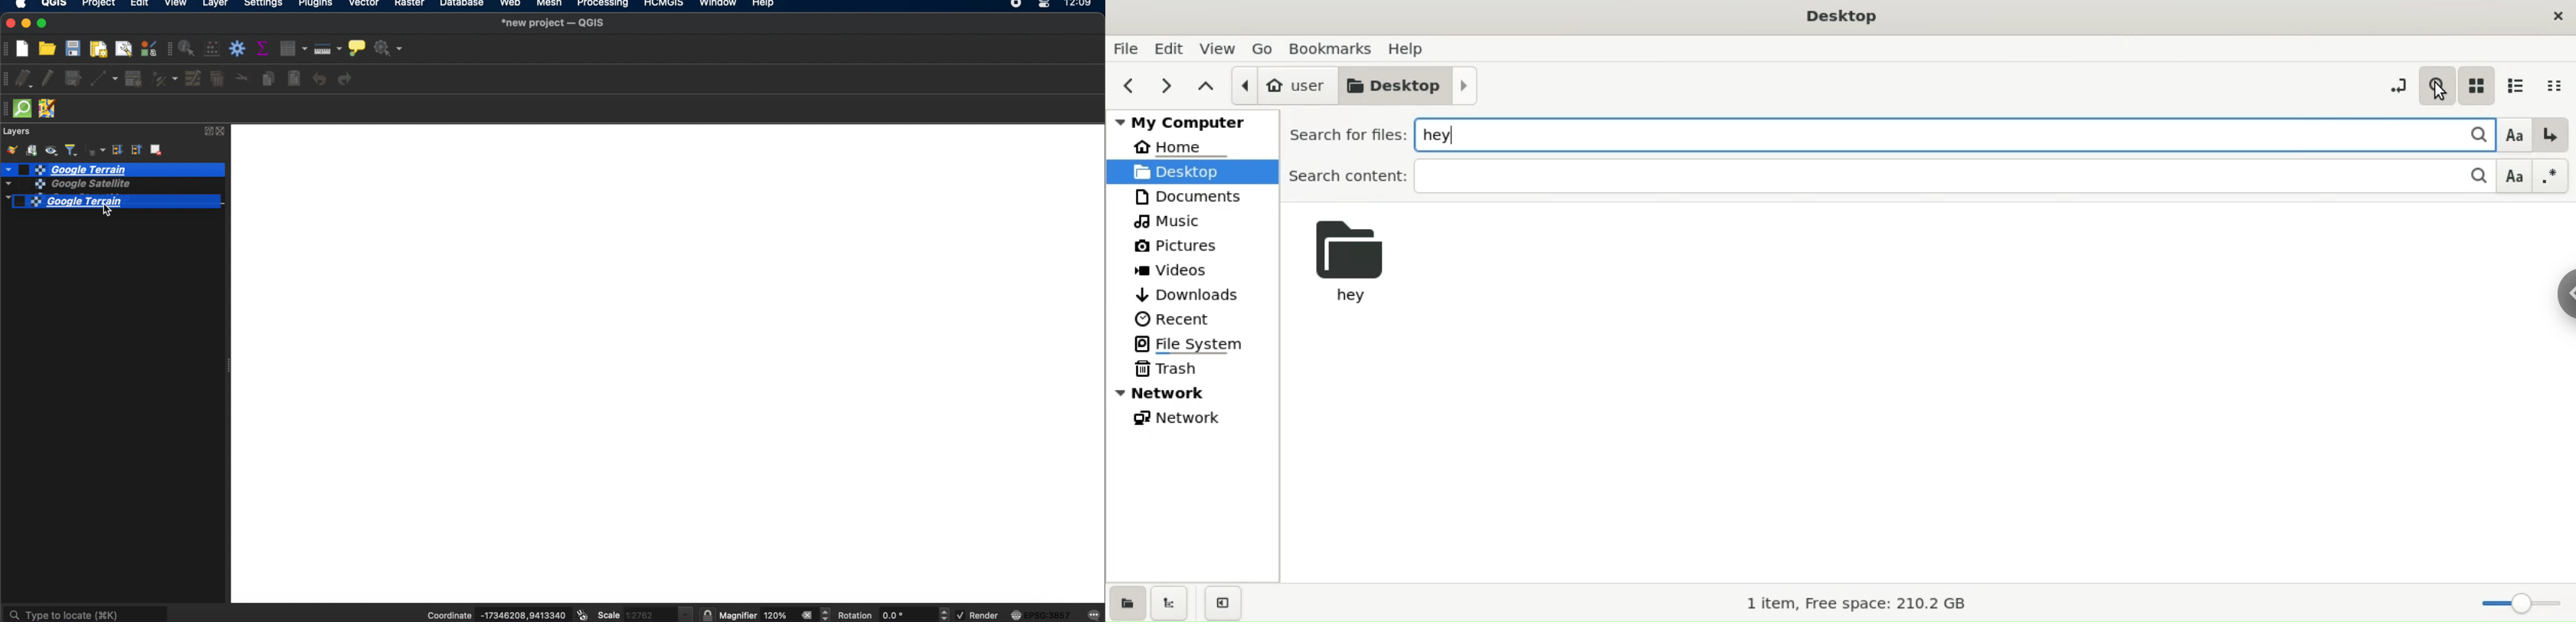 Image resolution: width=2576 pixels, height=644 pixels. I want to click on zoom, so click(2524, 604).